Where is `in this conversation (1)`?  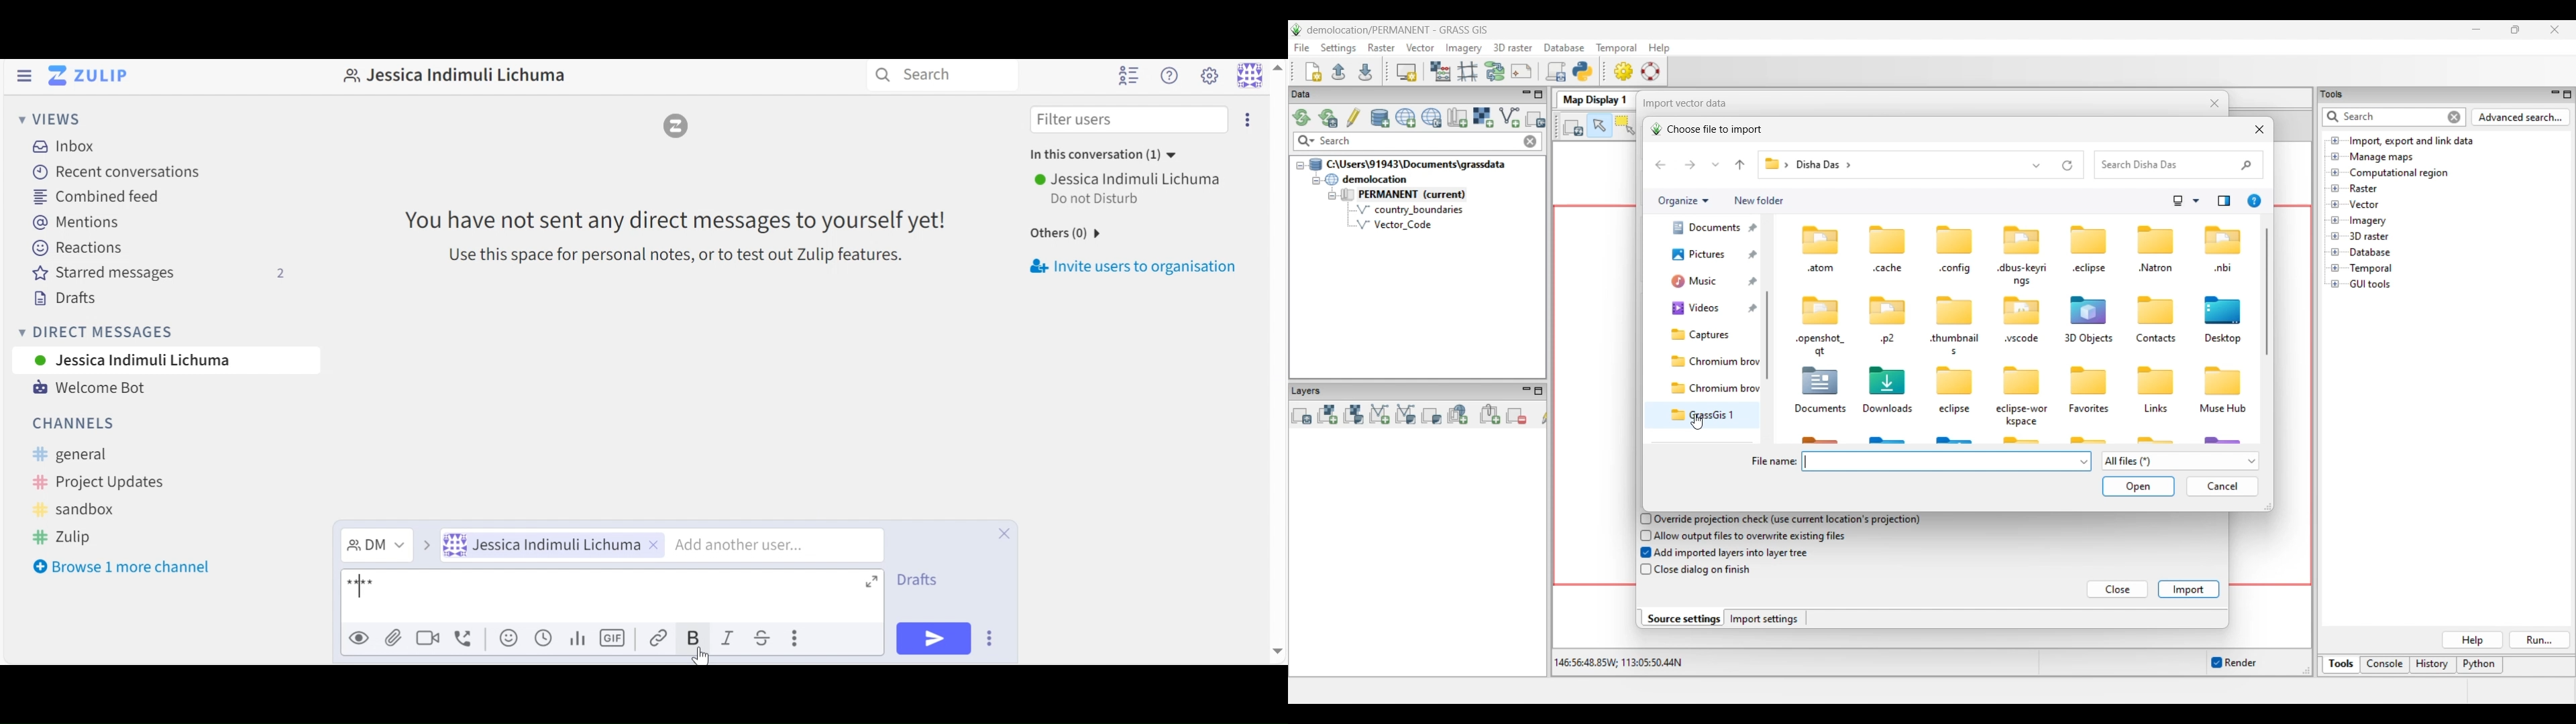 in this conversation (1) is located at coordinates (1106, 154).